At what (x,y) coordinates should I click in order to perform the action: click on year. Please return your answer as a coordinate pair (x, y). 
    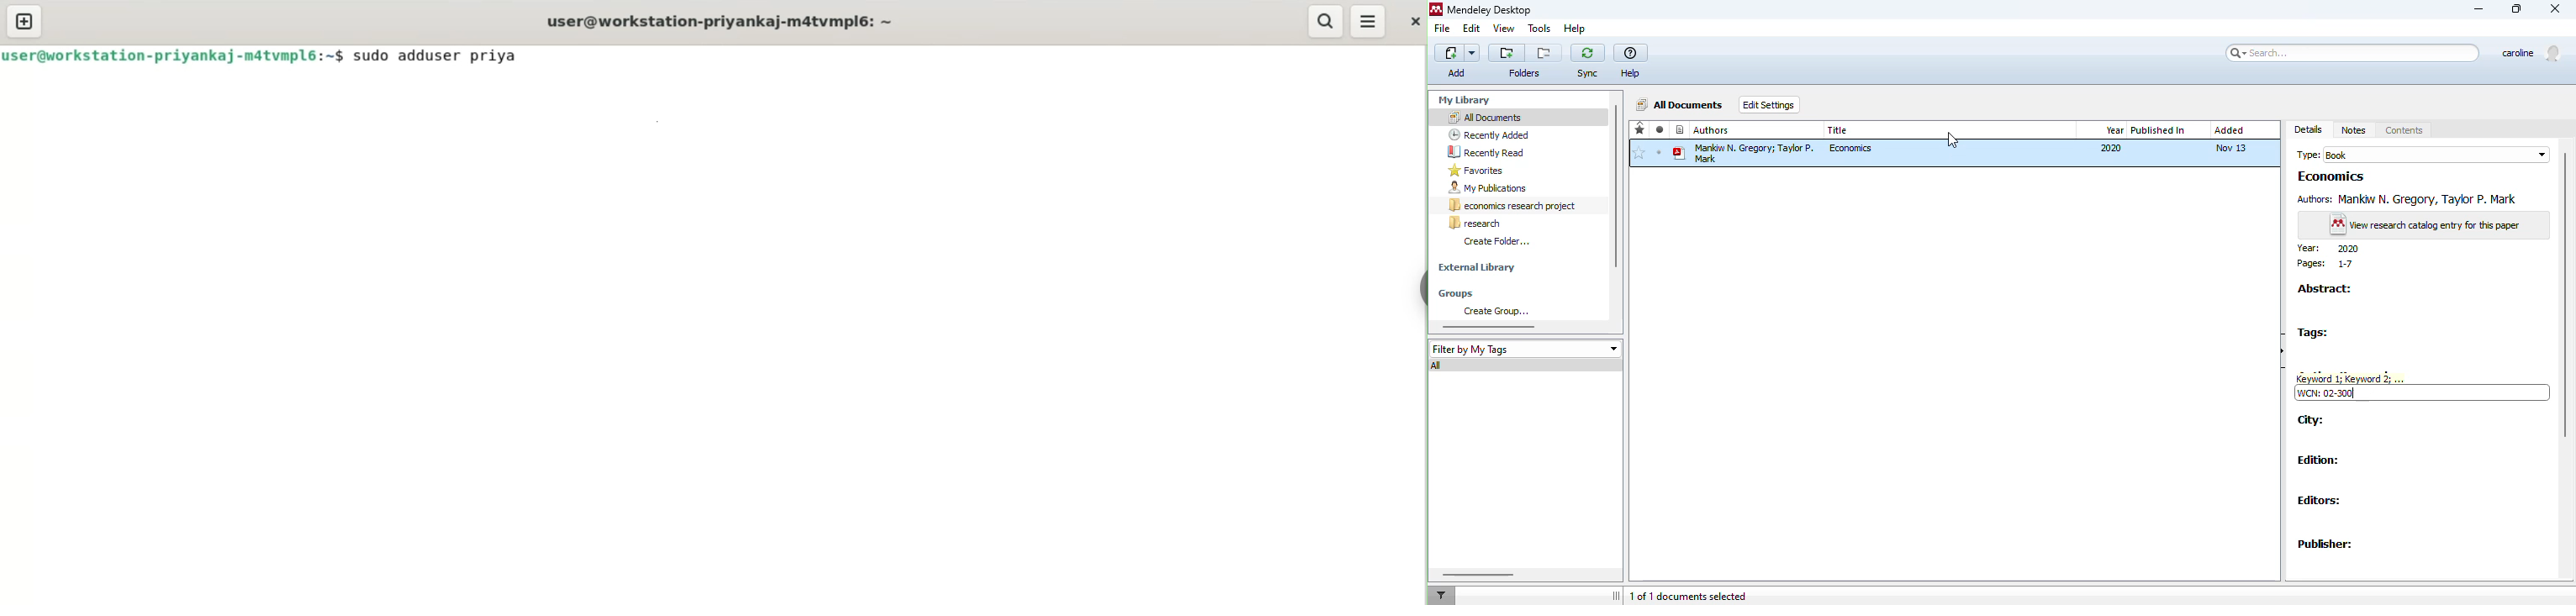
    Looking at the image, I should click on (2114, 130).